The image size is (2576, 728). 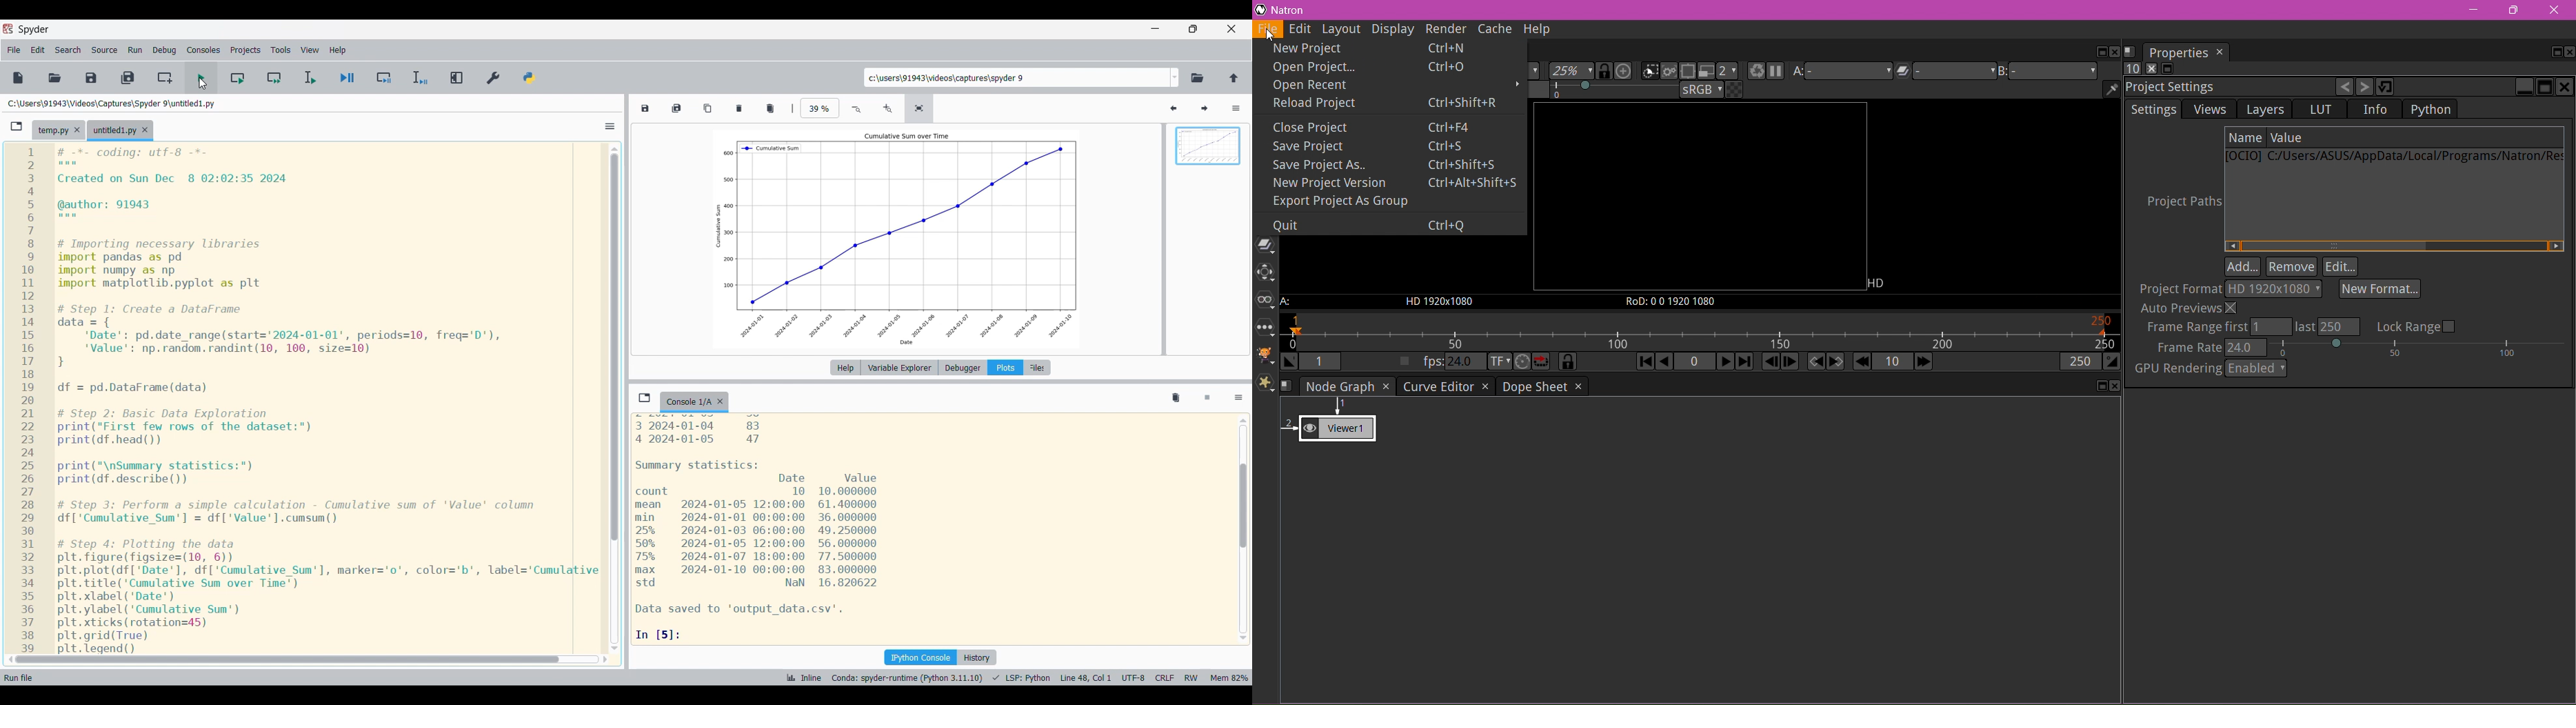 What do you see at coordinates (1194, 29) in the screenshot?
I see `Show in smaller tab` at bounding box center [1194, 29].